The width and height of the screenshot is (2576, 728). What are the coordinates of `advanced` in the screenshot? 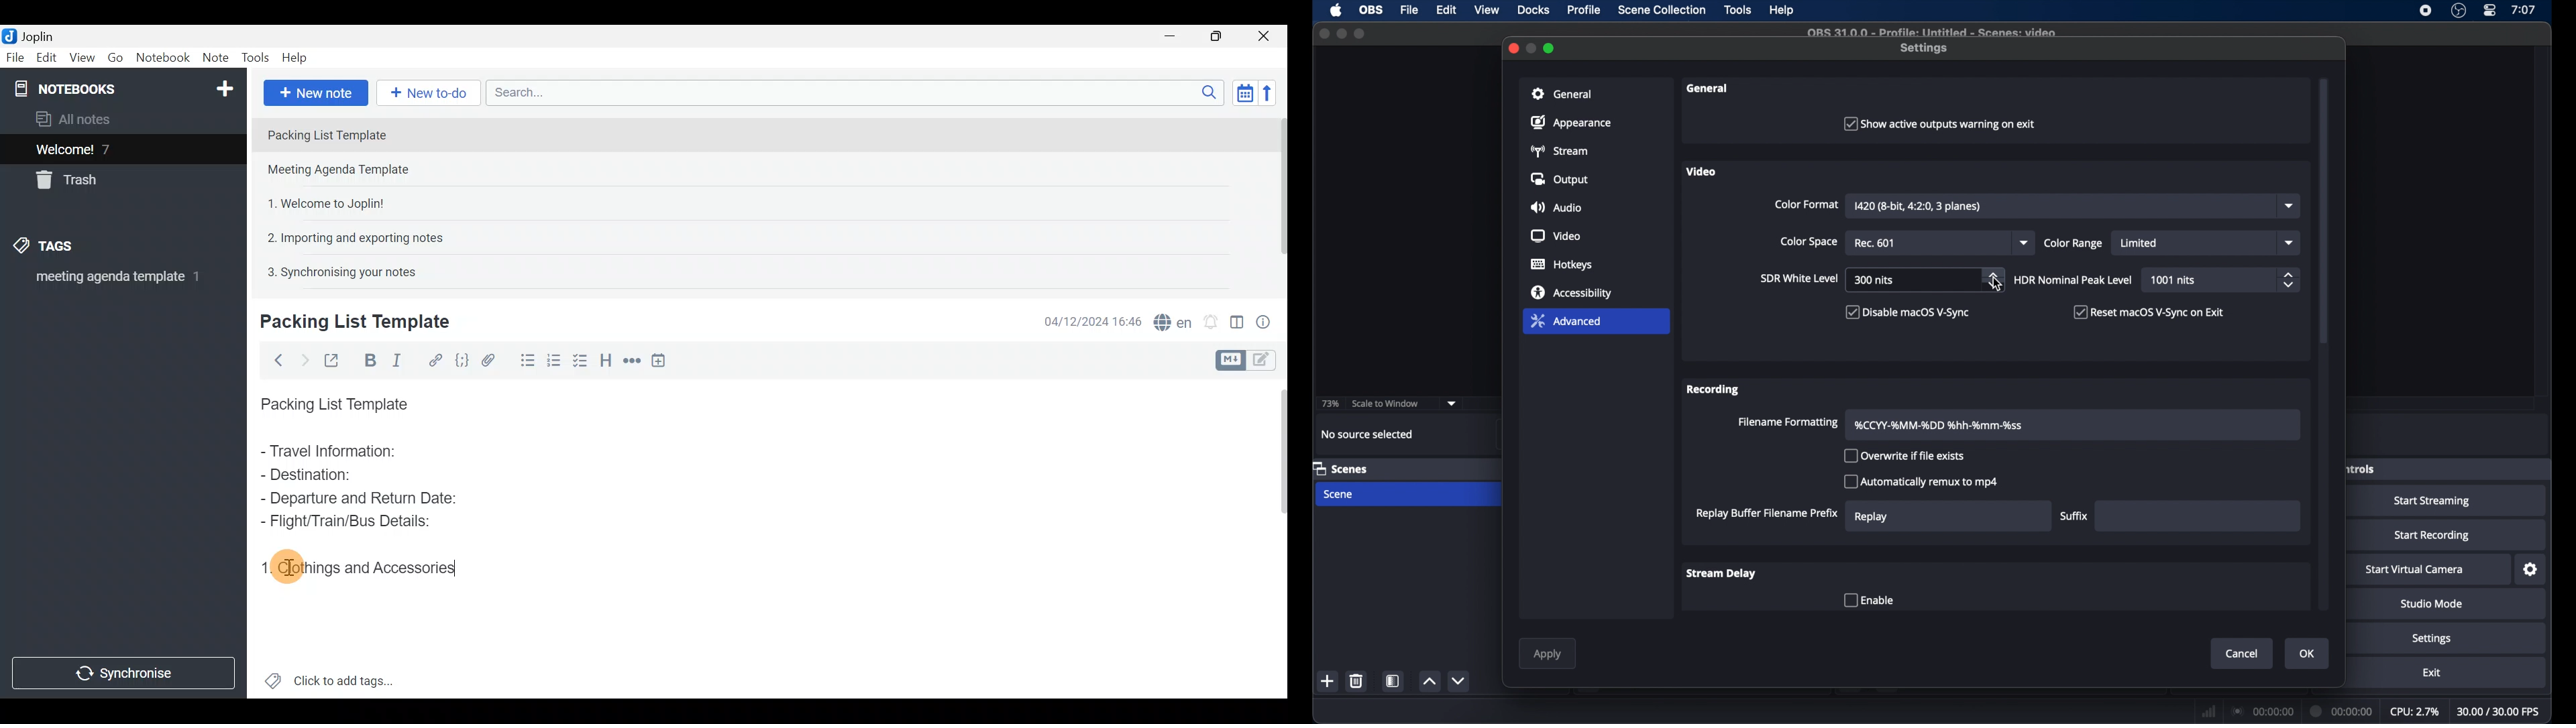 It's located at (1566, 320).